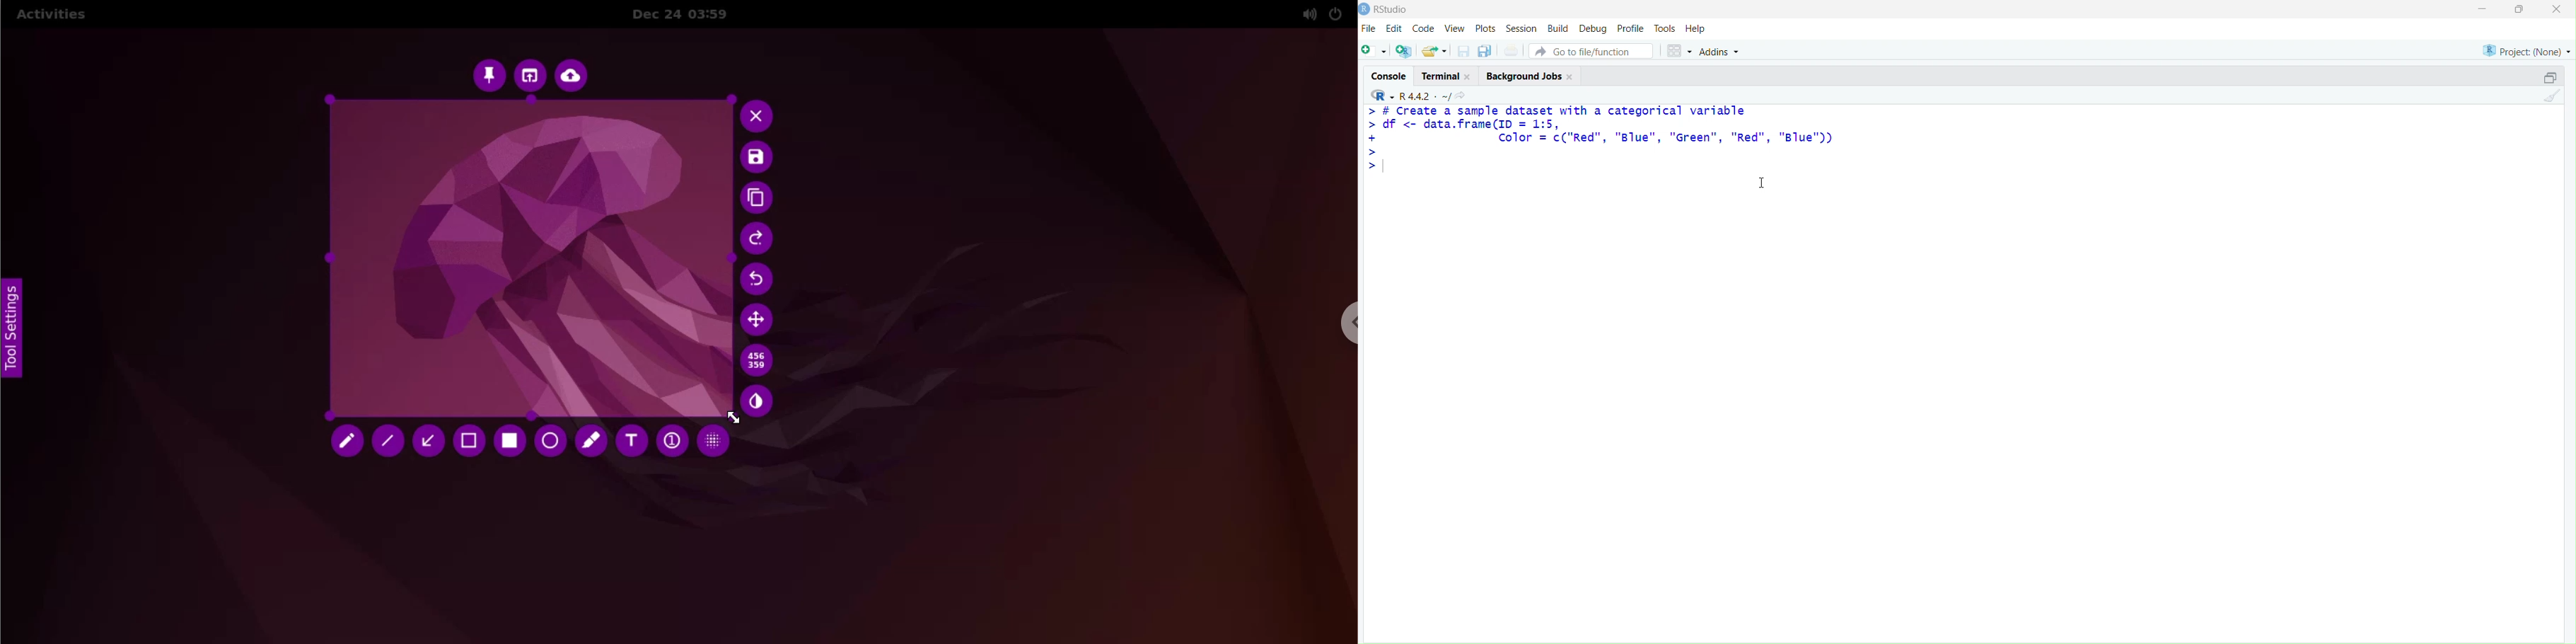 The image size is (2576, 644). Describe the element at coordinates (1525, 77) in the screenshot. I see `background jobs` at that location.